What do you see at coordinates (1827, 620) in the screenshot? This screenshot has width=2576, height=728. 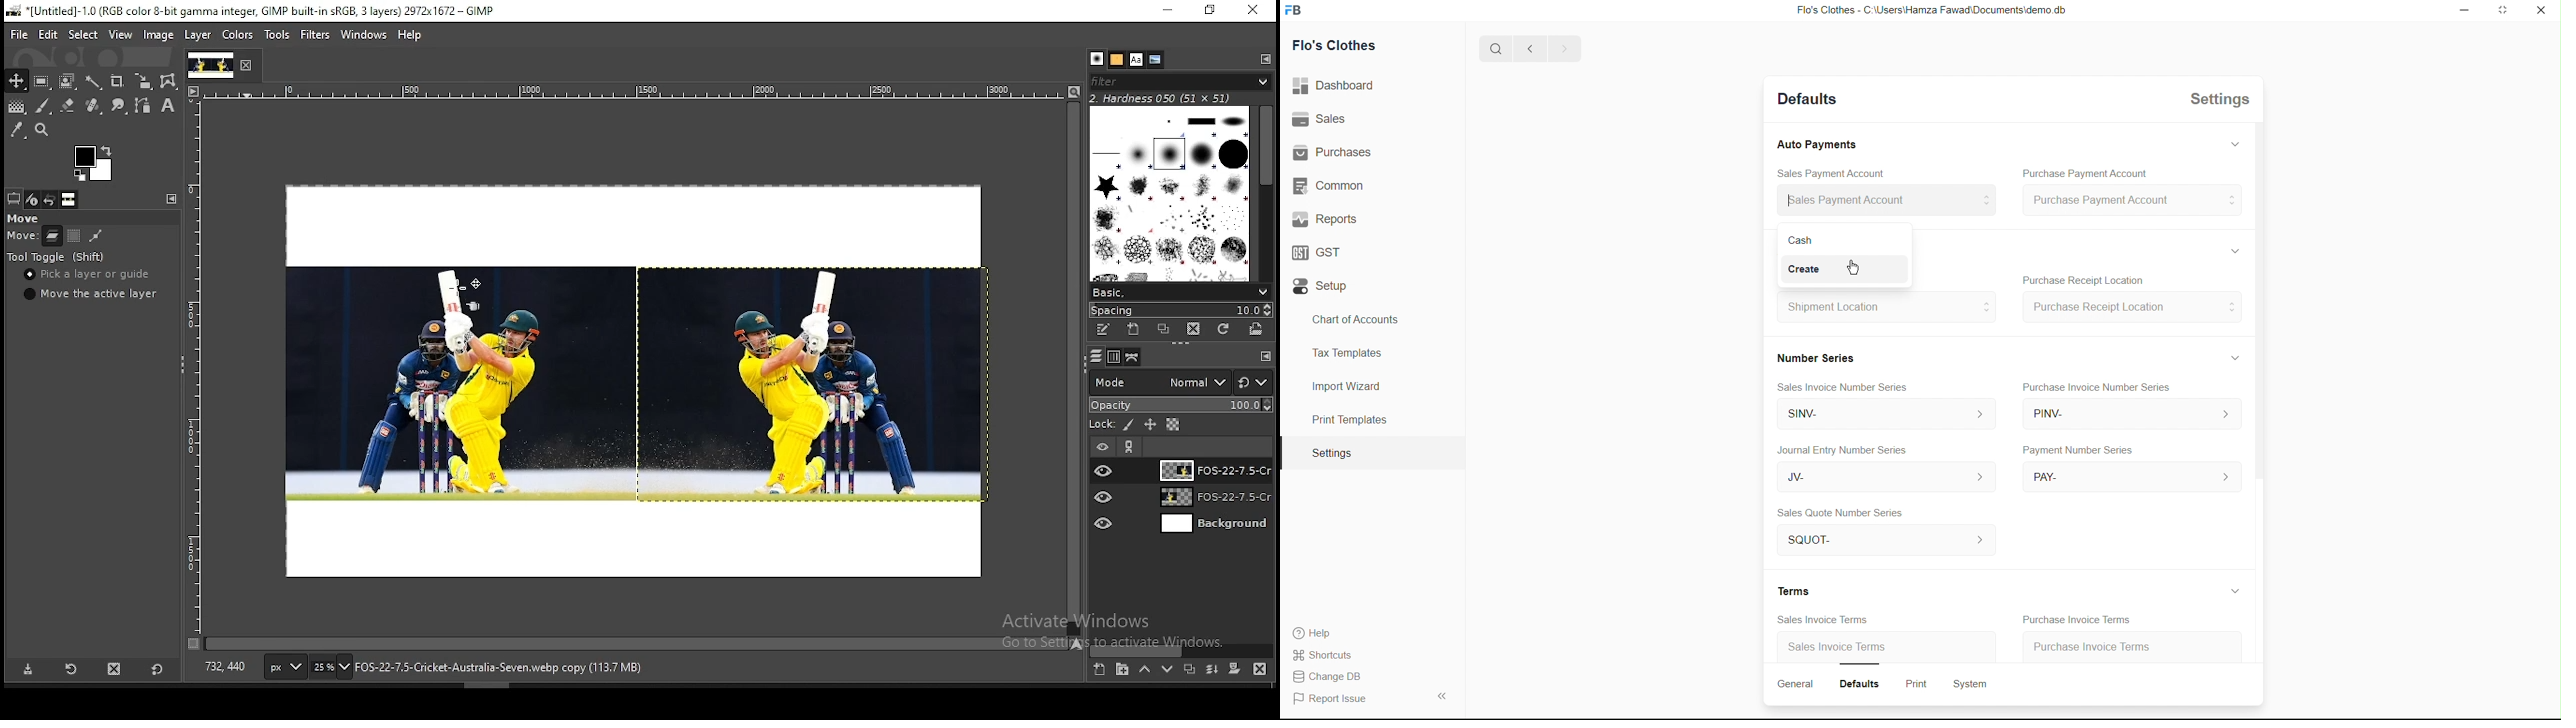 I see `Sales Invoice Terms` at bounding box center [1827, 620].